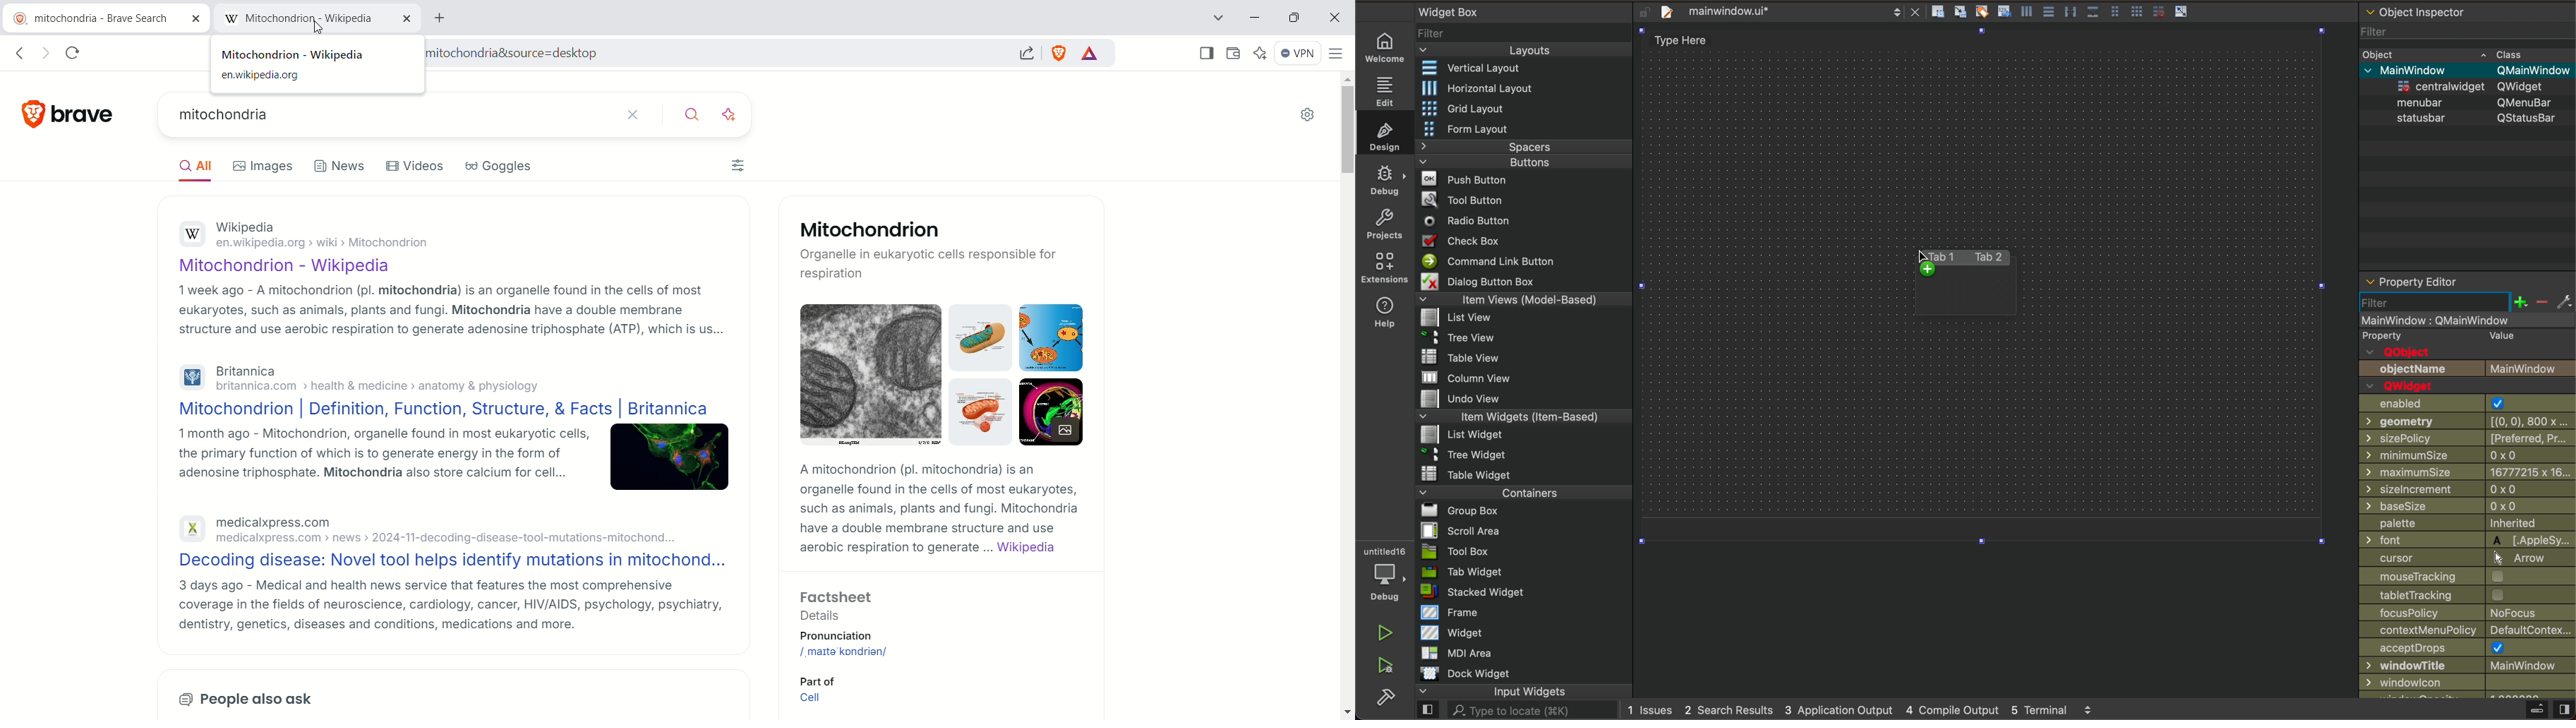  What do you see at coordinates (2466, 595) in the screenshot?
I see `tracking` at bounding box center [2466, 595].